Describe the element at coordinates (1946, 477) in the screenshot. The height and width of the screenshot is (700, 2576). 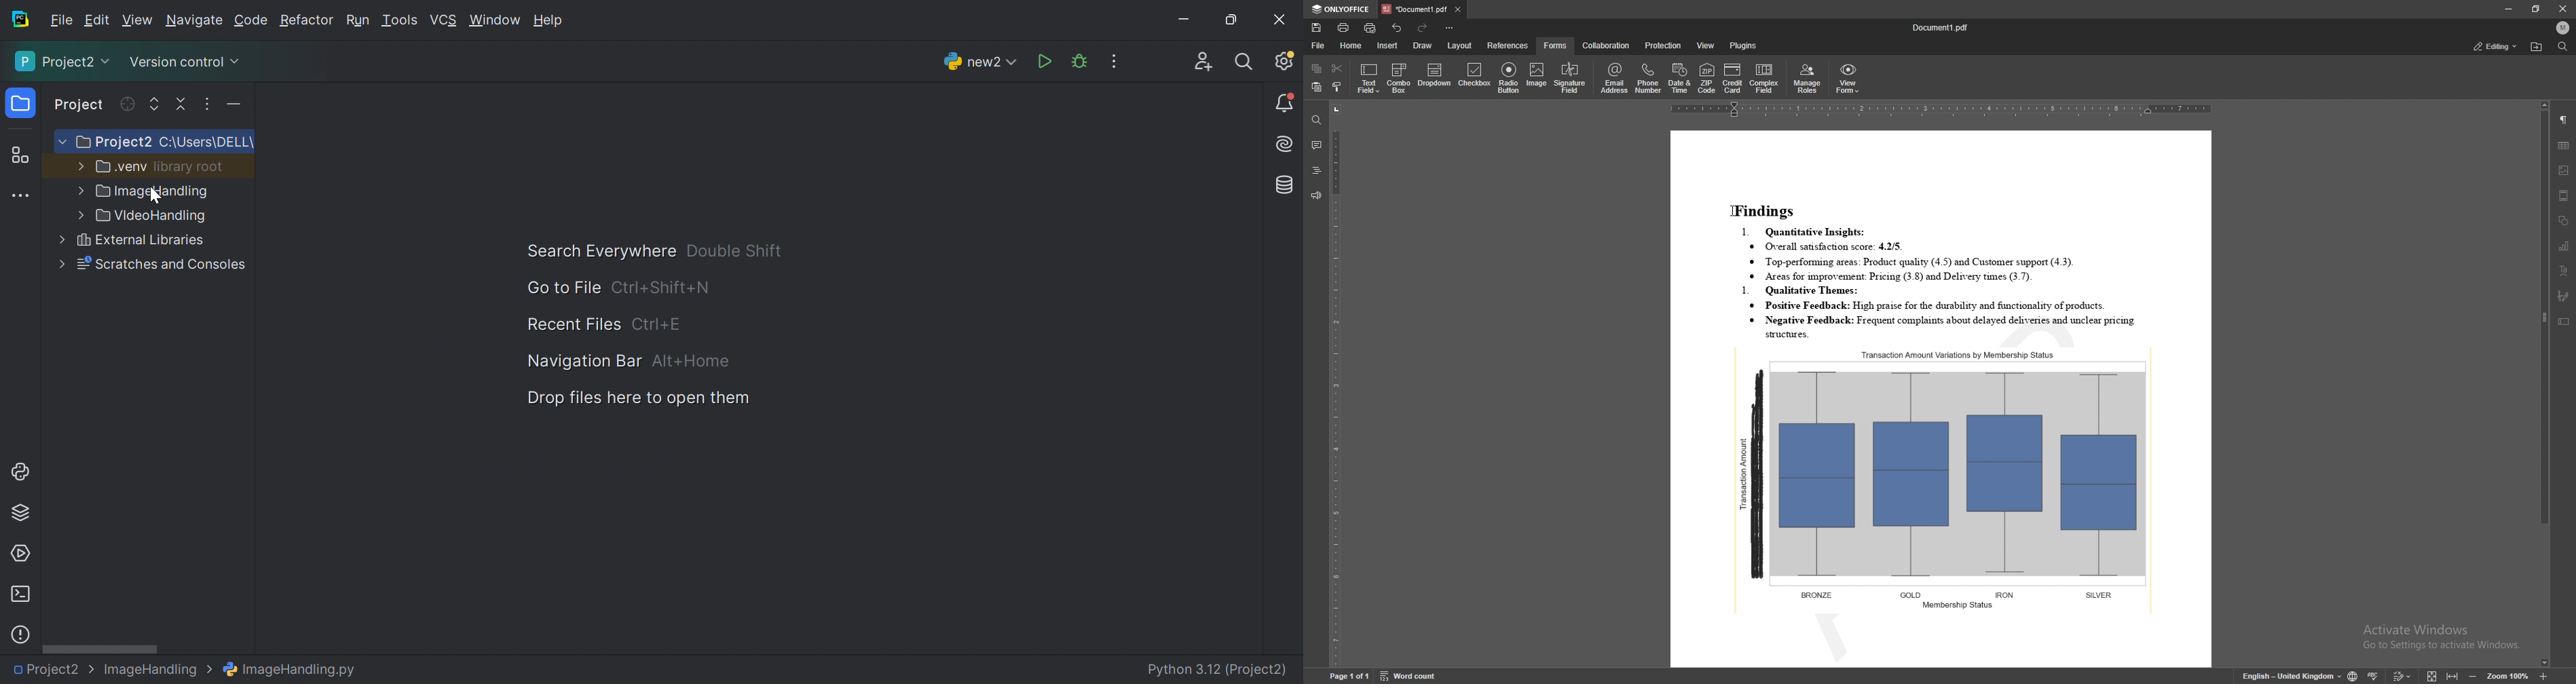
I see `graph` at that location.